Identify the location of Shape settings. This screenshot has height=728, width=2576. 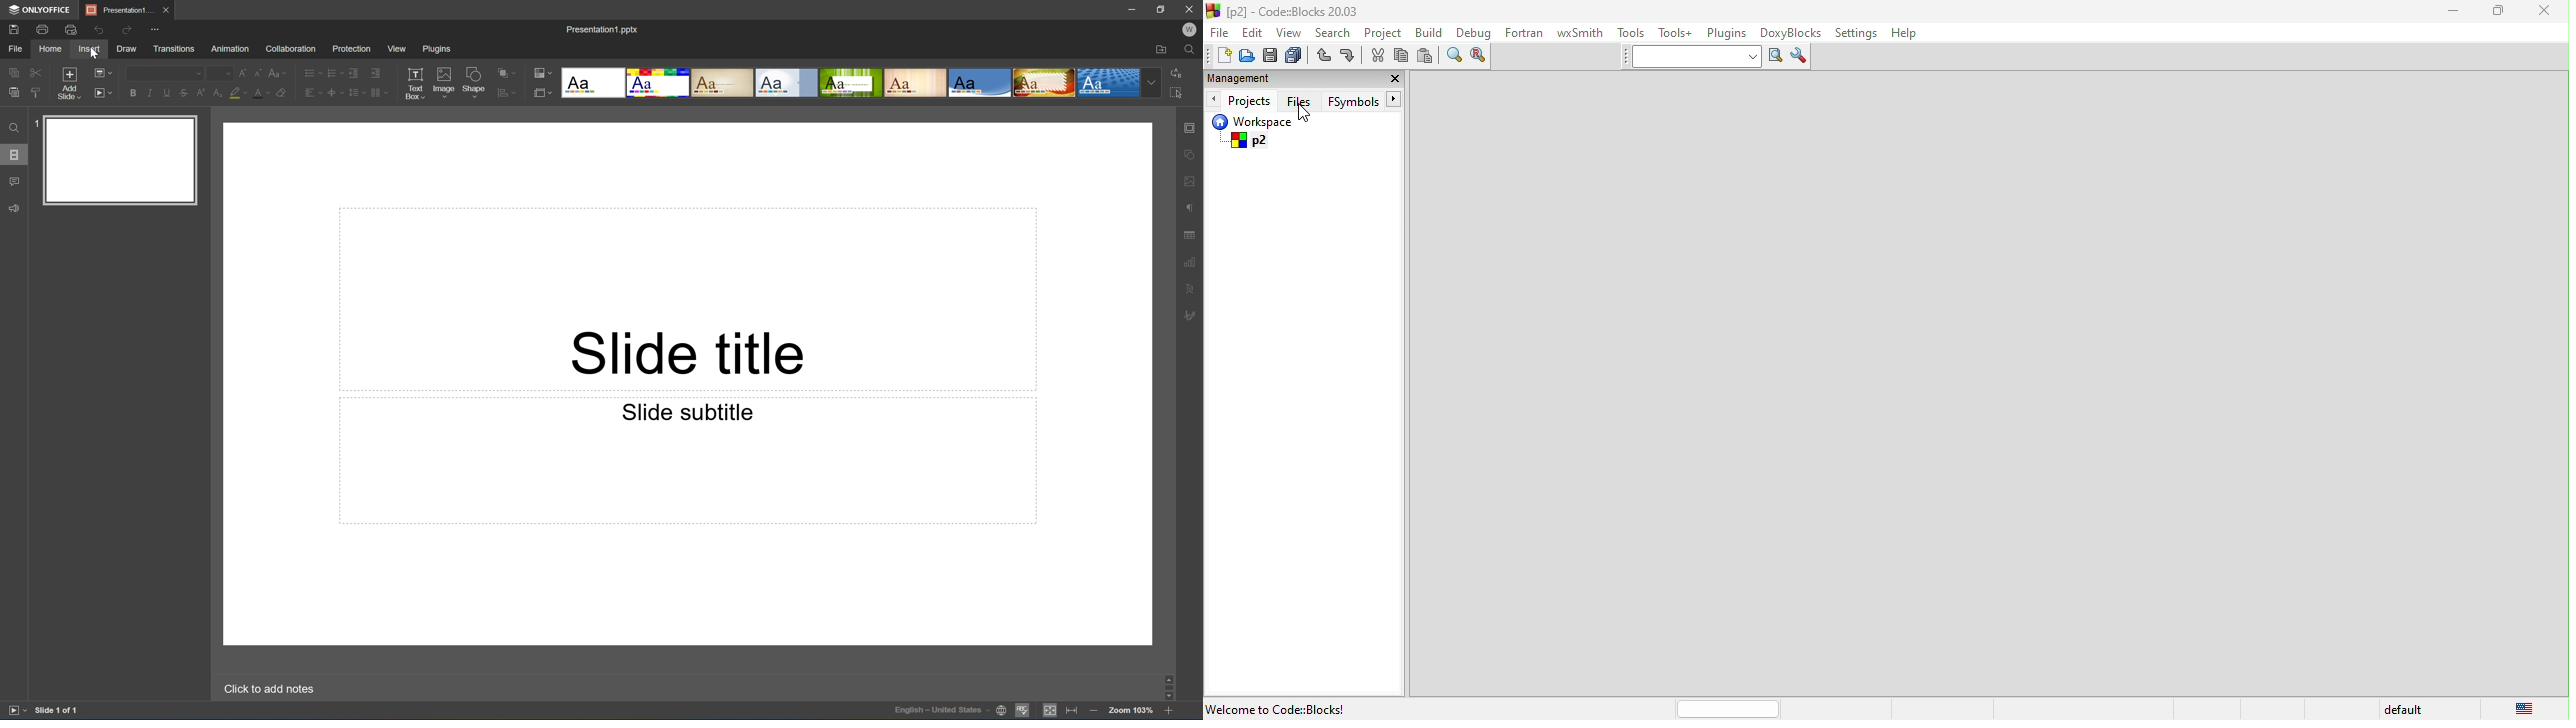
(1193, 154).